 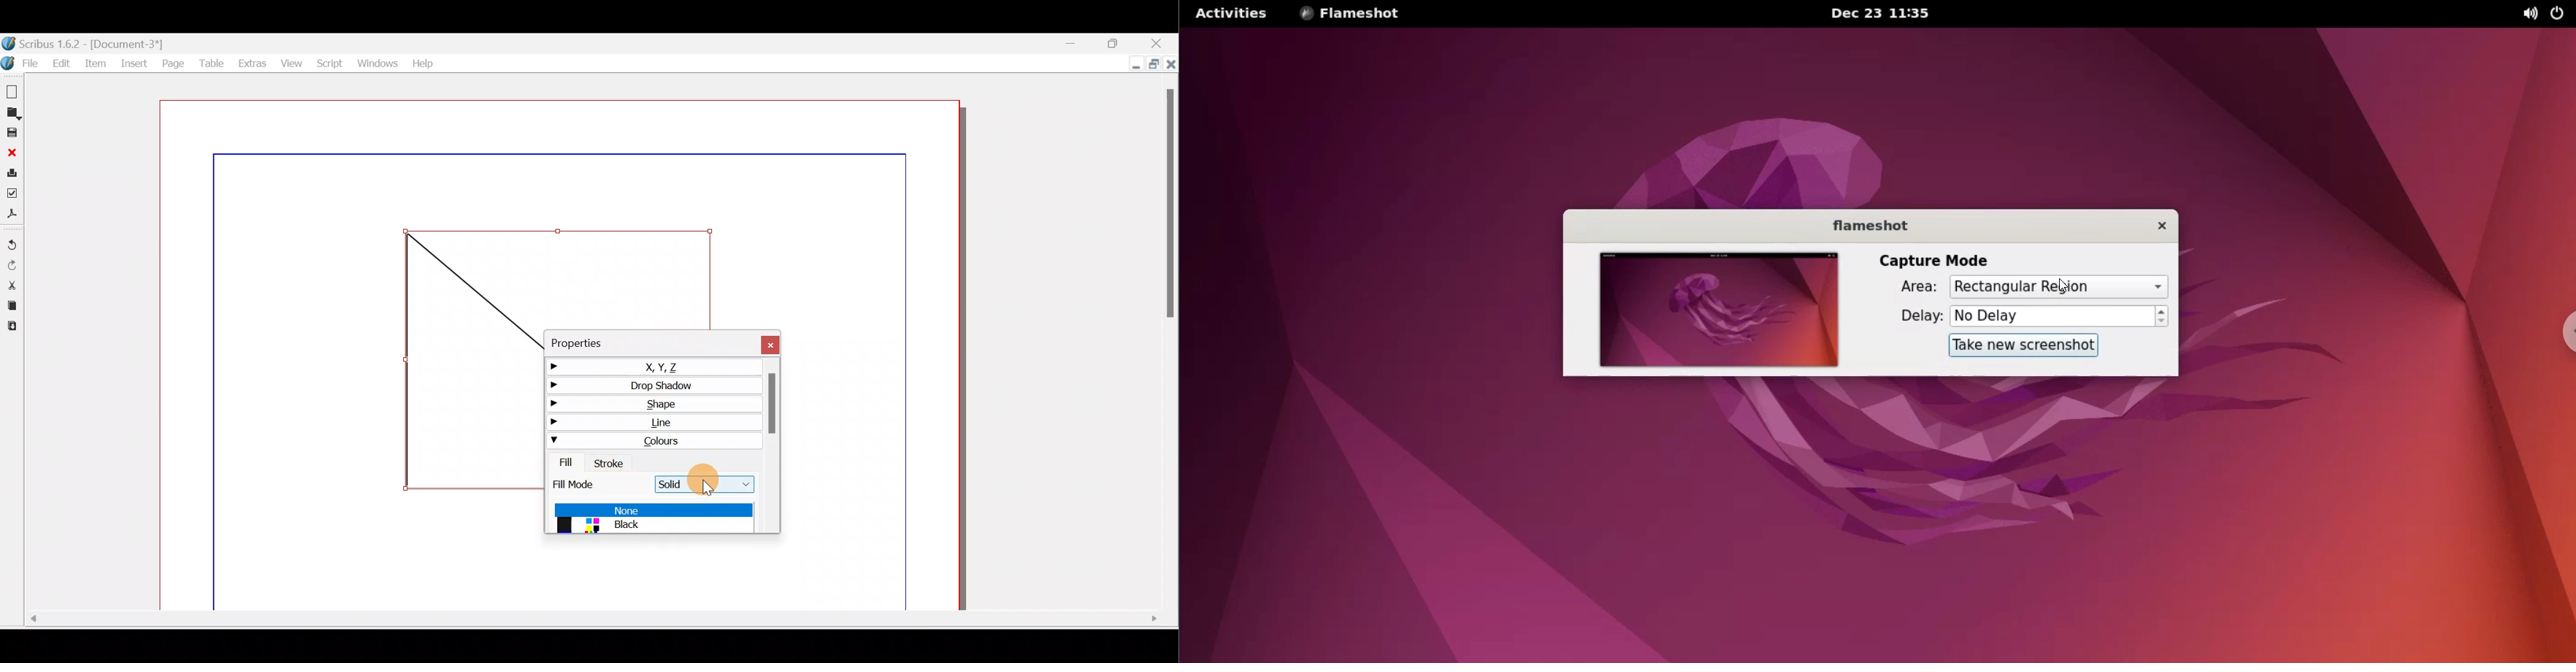 What do you see at coordinates (1119, 42) in the screenshot?
I see `Maximise` at bounding box center [1119, 42].